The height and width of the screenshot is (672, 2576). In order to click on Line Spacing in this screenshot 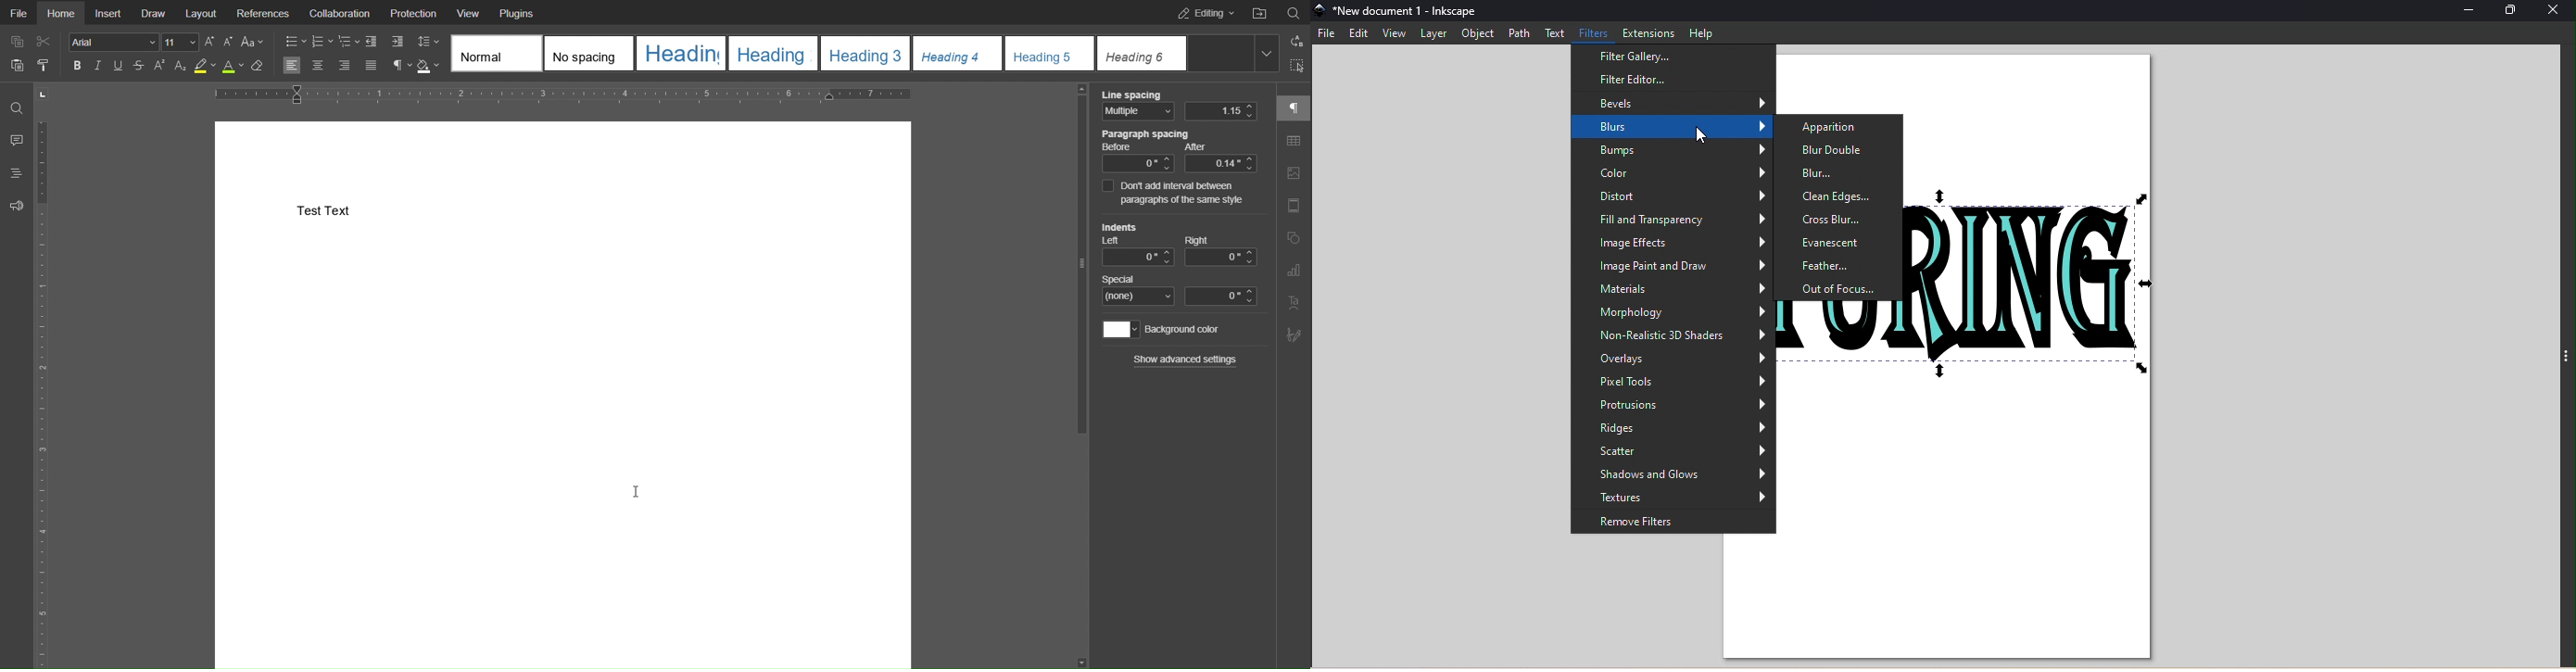, I will do `click(427, 40)`.